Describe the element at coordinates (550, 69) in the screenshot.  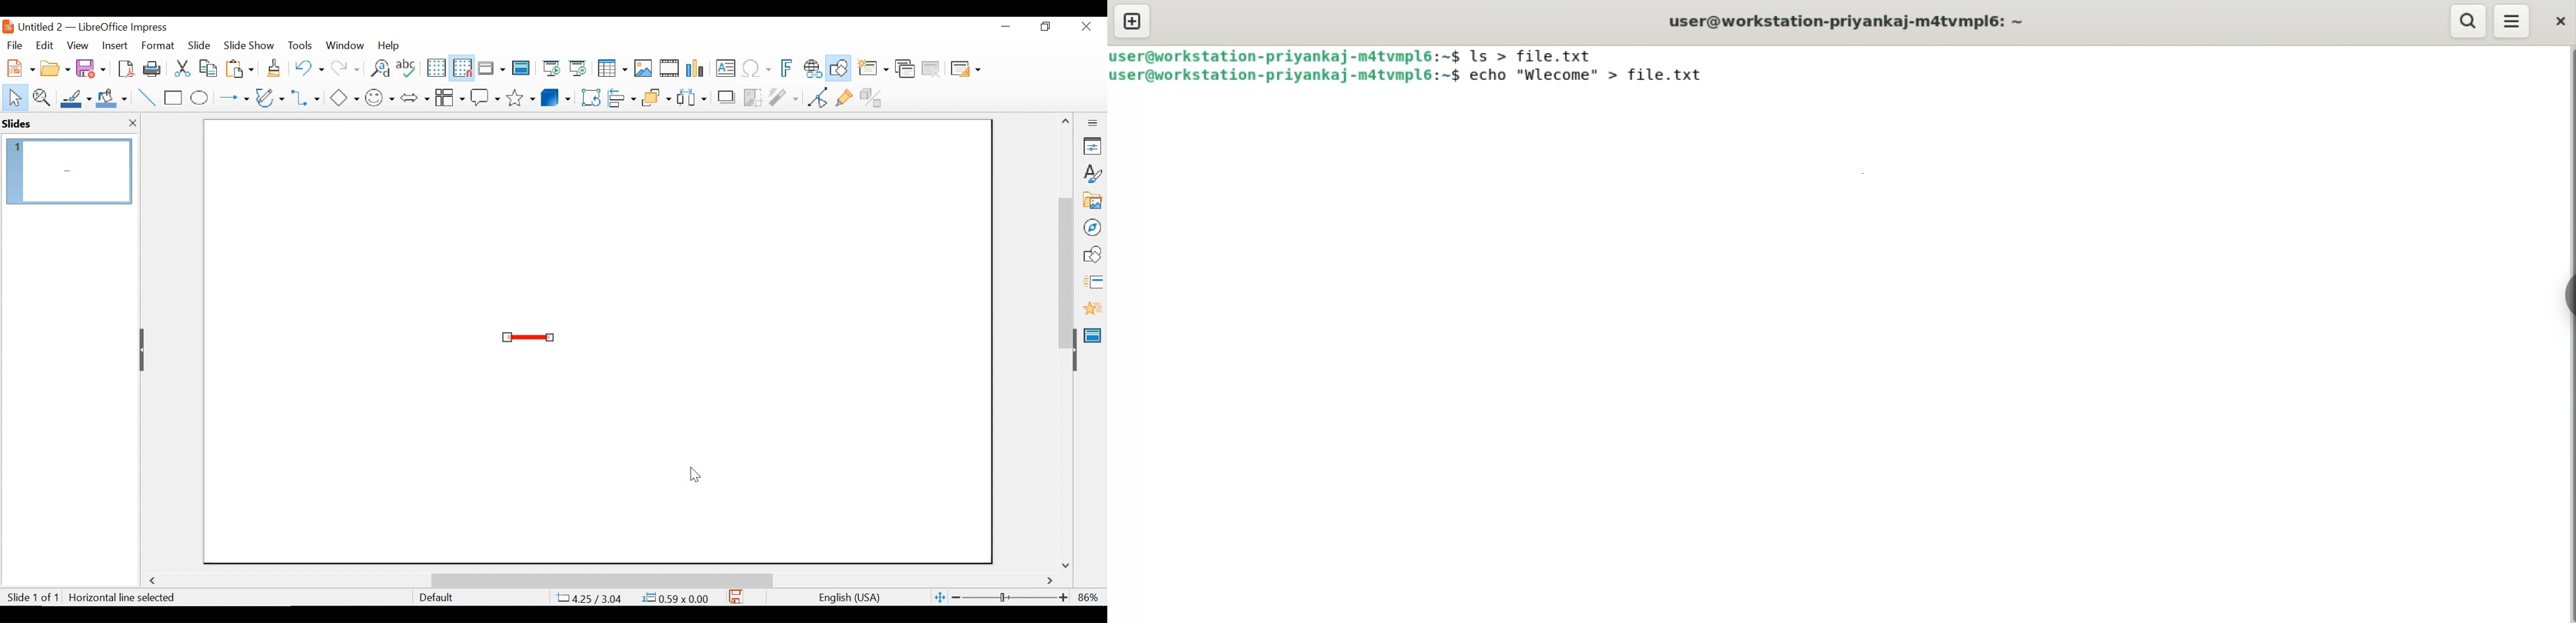
I see `Start from First Slide` at that location.